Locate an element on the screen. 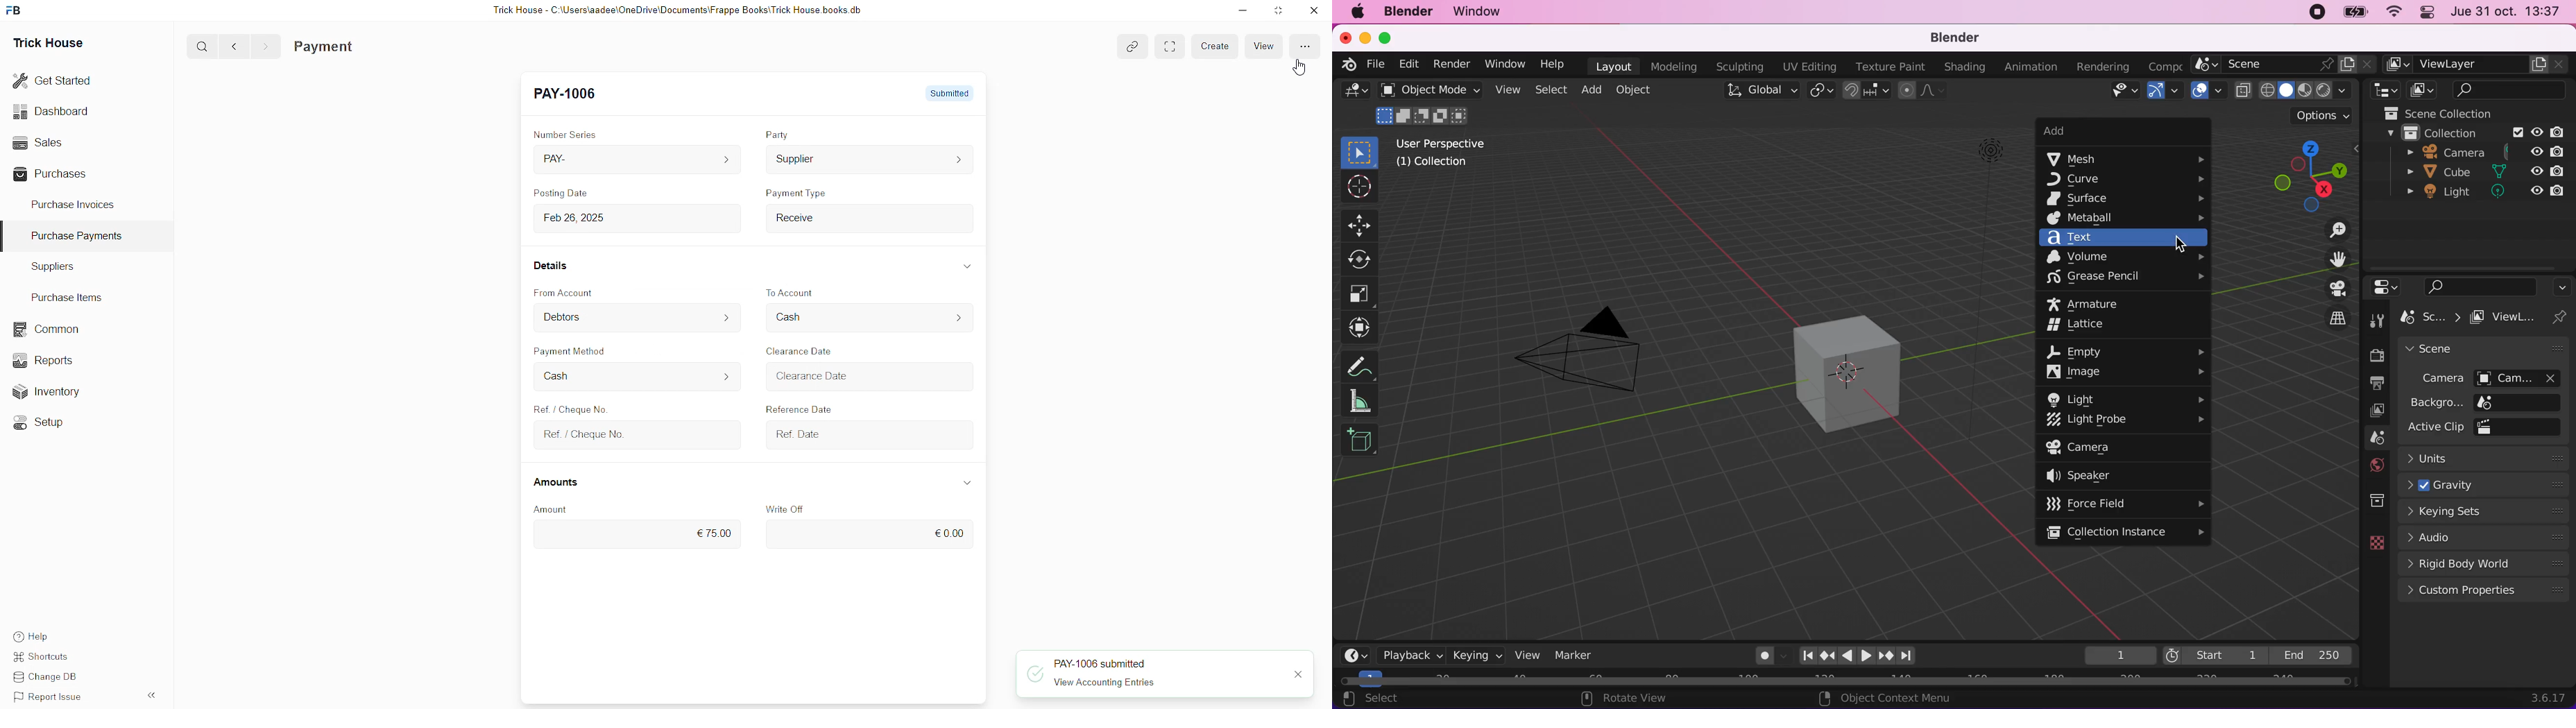 This screenshot has height=728, width=2576. lattice is located at coordinates (2090, 326).